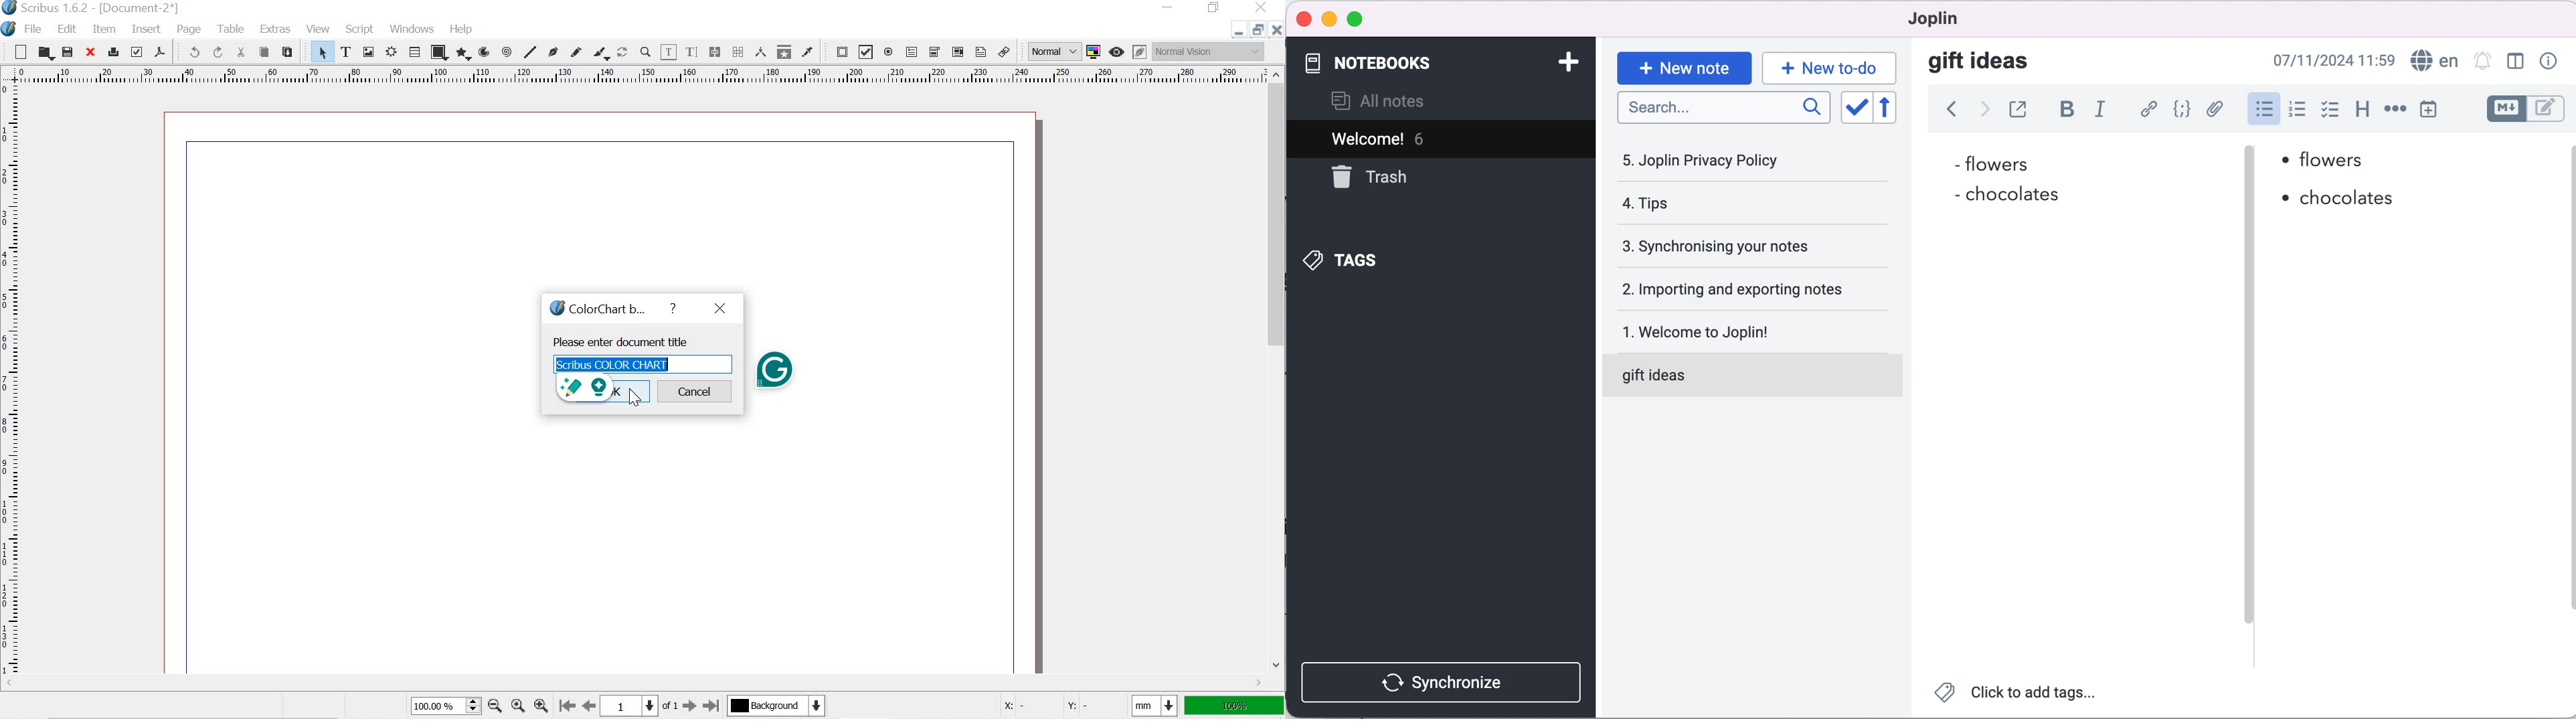  I want to click on image frame, so click(369, 51).